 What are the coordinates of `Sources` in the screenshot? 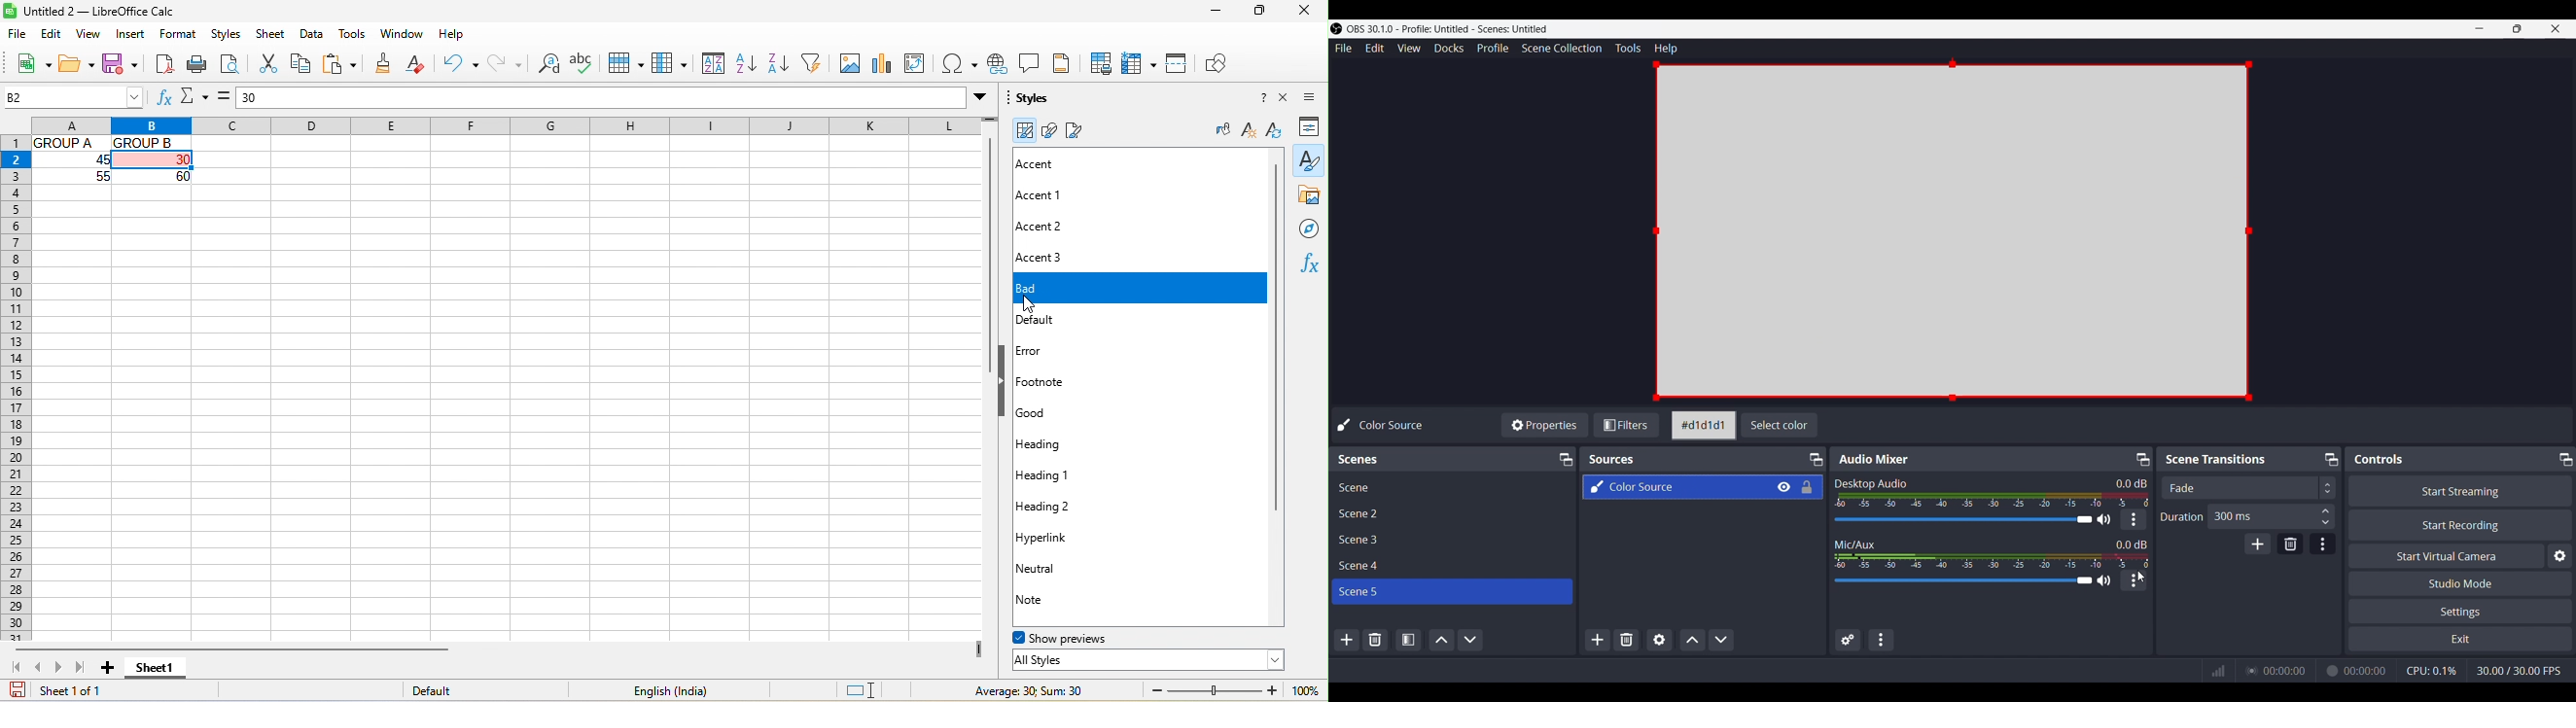 It's located at (1610, 460).